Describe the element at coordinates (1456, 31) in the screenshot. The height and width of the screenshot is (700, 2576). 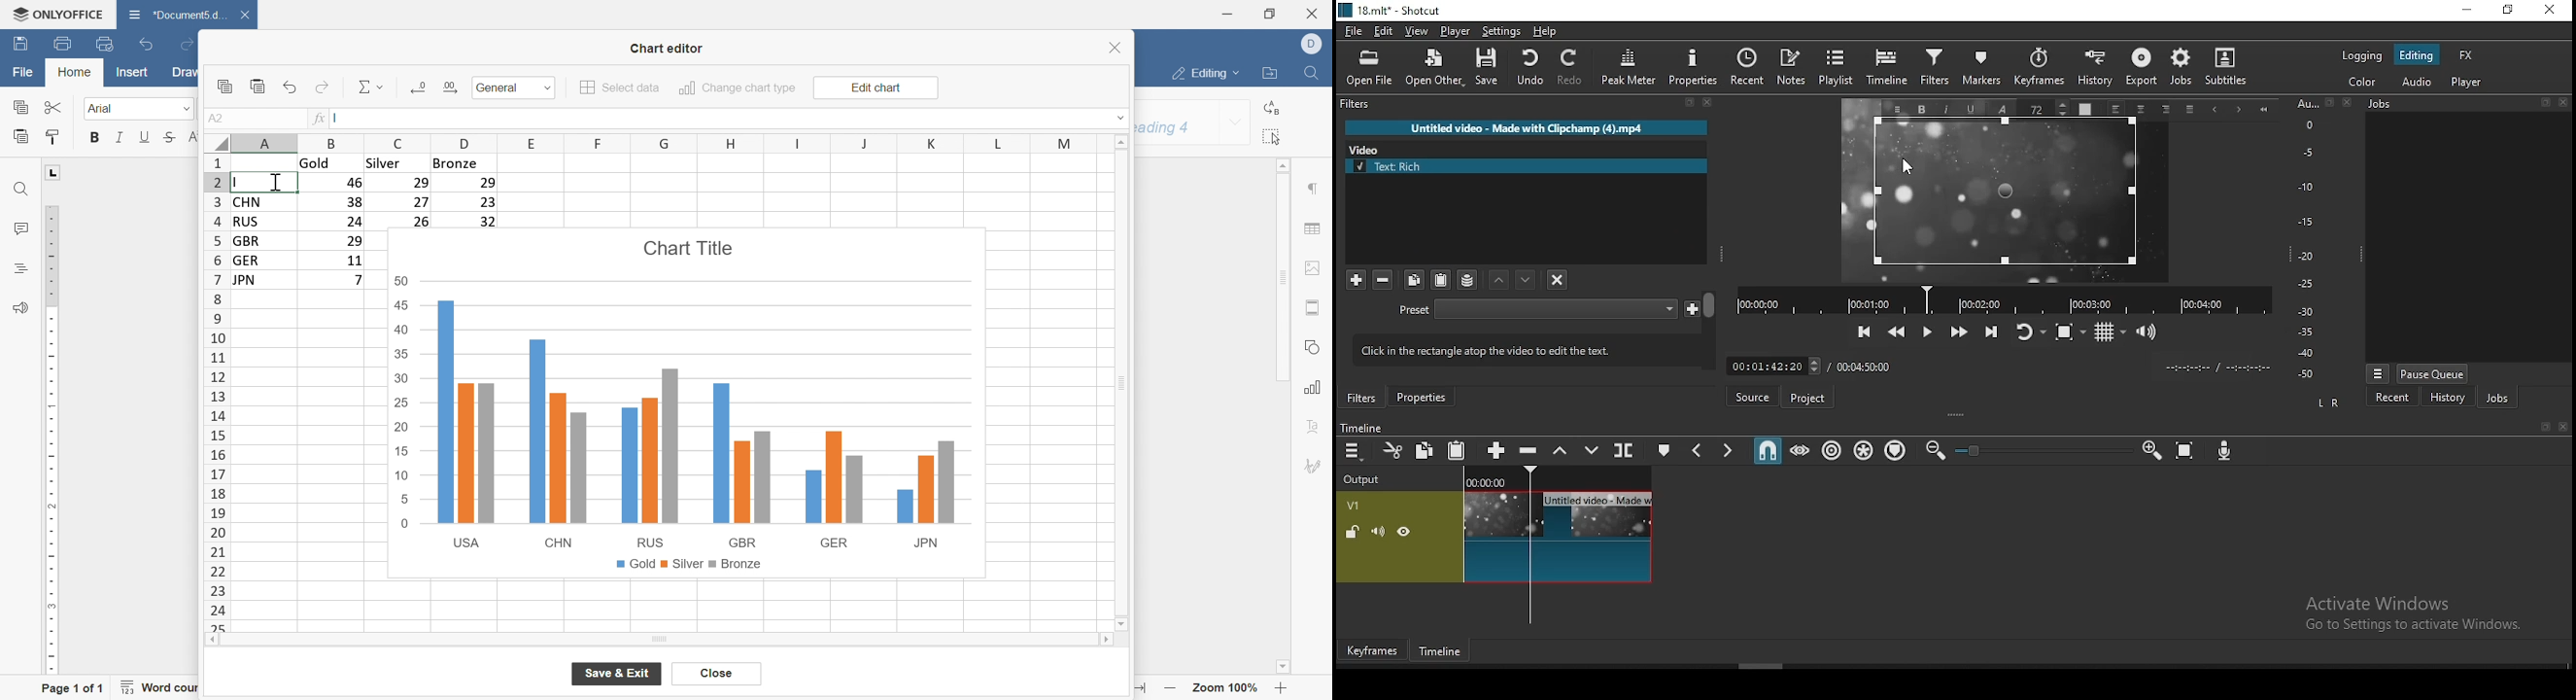
I see `player` at that location.